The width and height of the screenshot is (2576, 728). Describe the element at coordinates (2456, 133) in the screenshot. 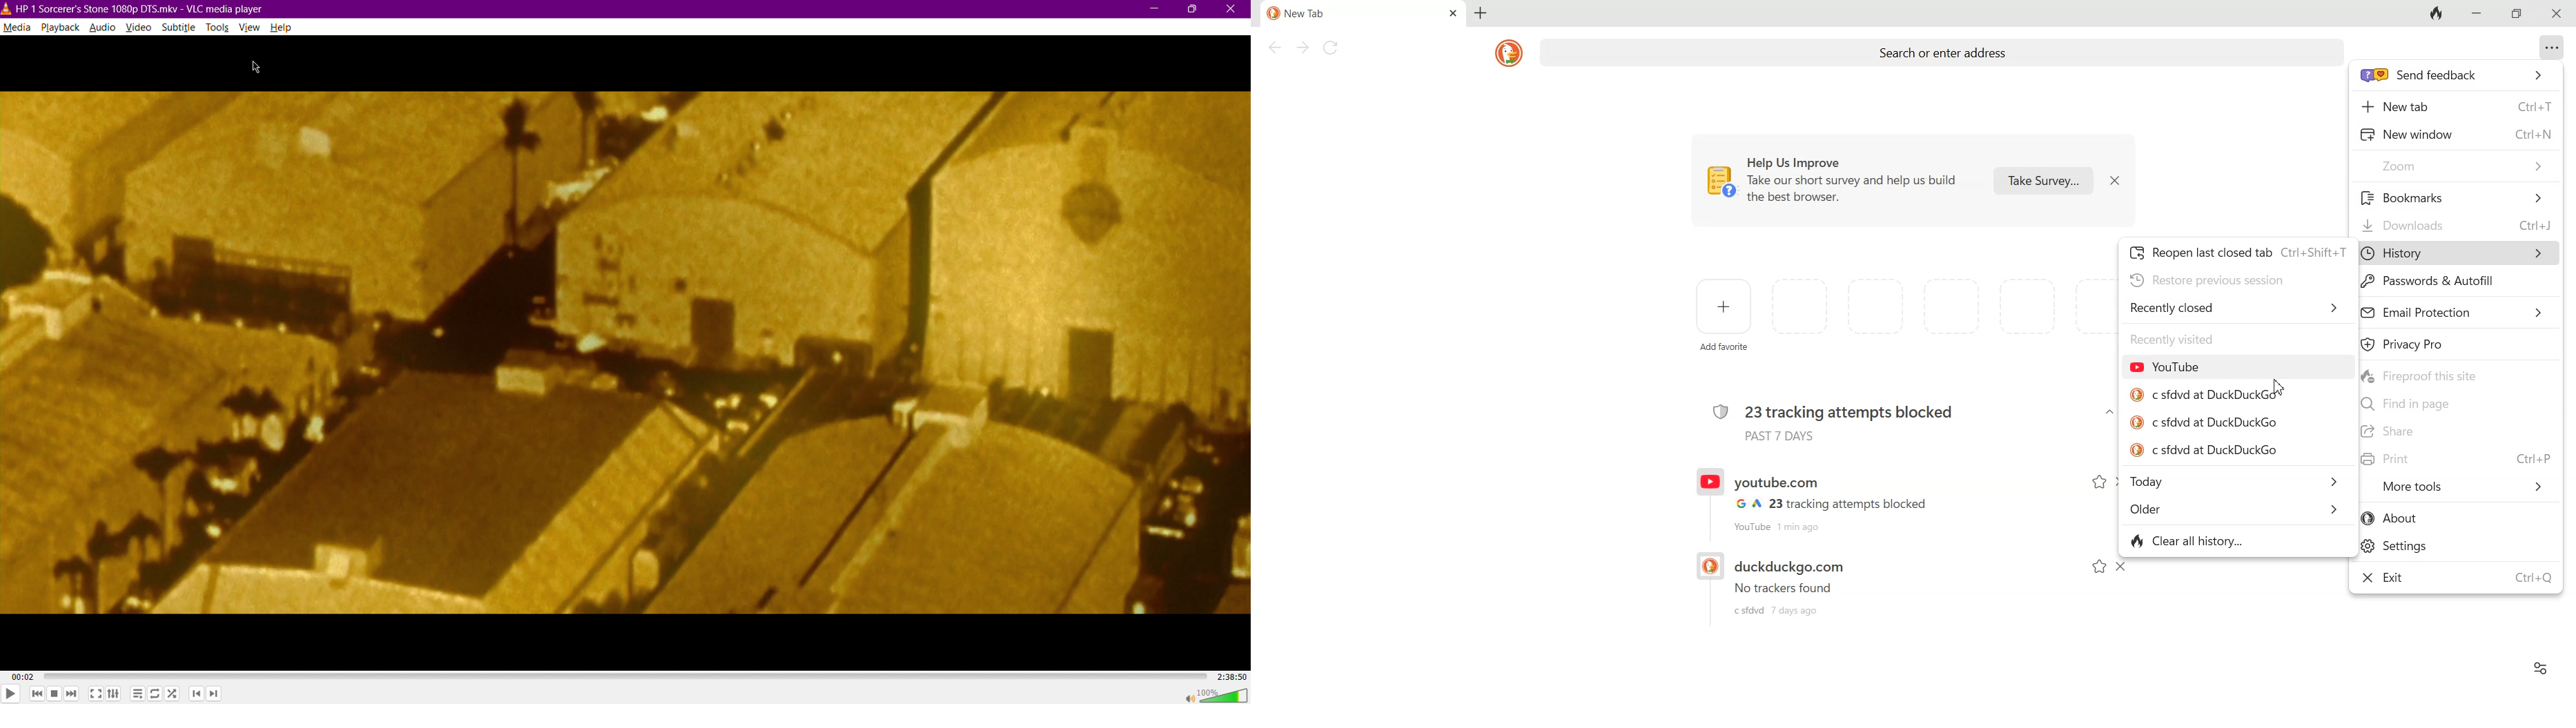

I see `New window` at that location.